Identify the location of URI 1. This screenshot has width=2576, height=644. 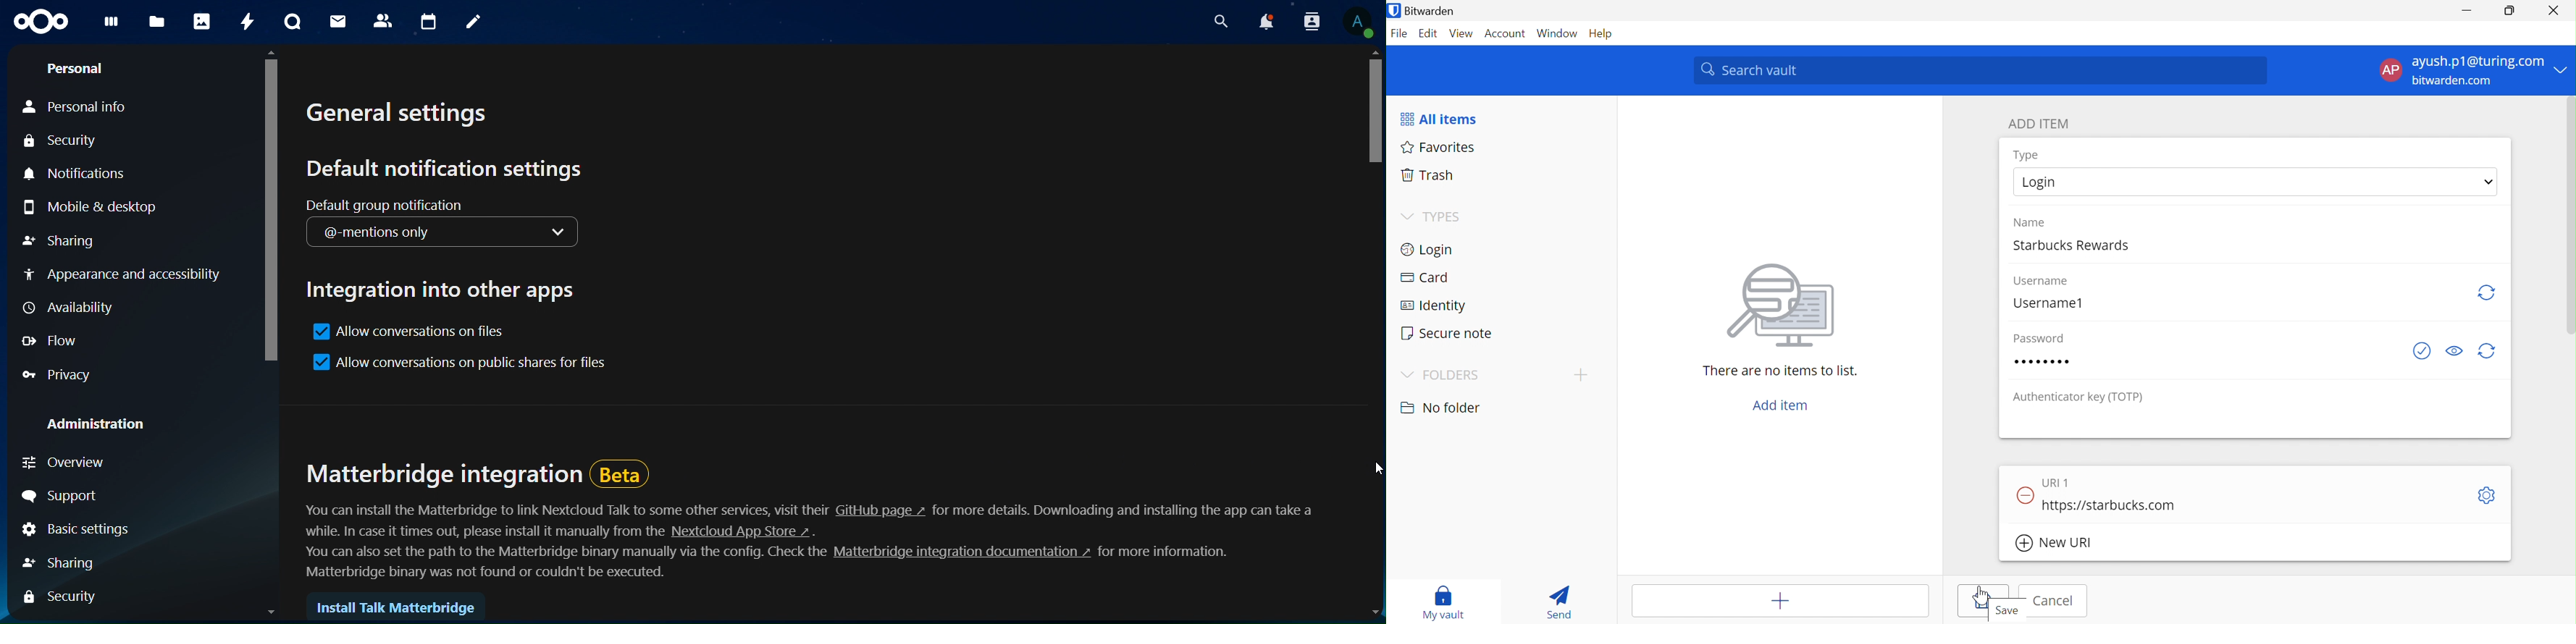
(2059, 483).